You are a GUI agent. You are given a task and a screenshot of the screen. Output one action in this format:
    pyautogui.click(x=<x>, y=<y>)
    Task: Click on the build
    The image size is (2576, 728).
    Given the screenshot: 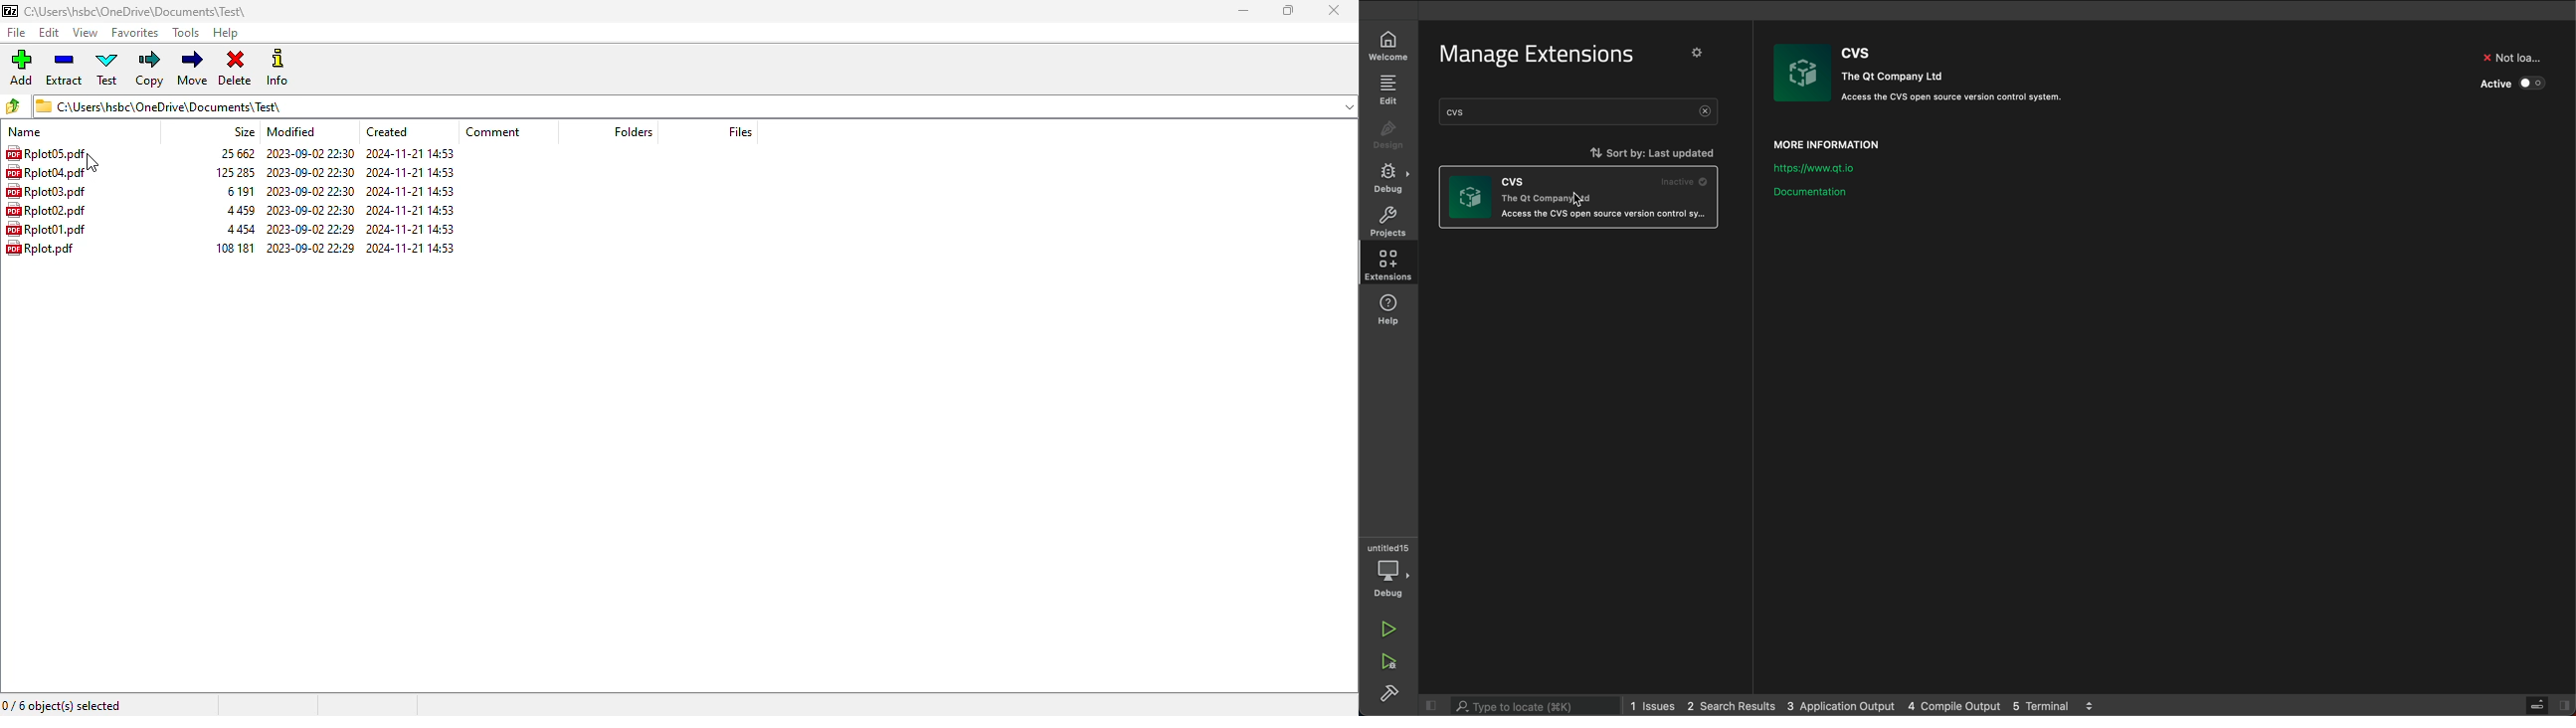 What is the action you would take?
    pyautogui.click(x=1389, y=694)
    